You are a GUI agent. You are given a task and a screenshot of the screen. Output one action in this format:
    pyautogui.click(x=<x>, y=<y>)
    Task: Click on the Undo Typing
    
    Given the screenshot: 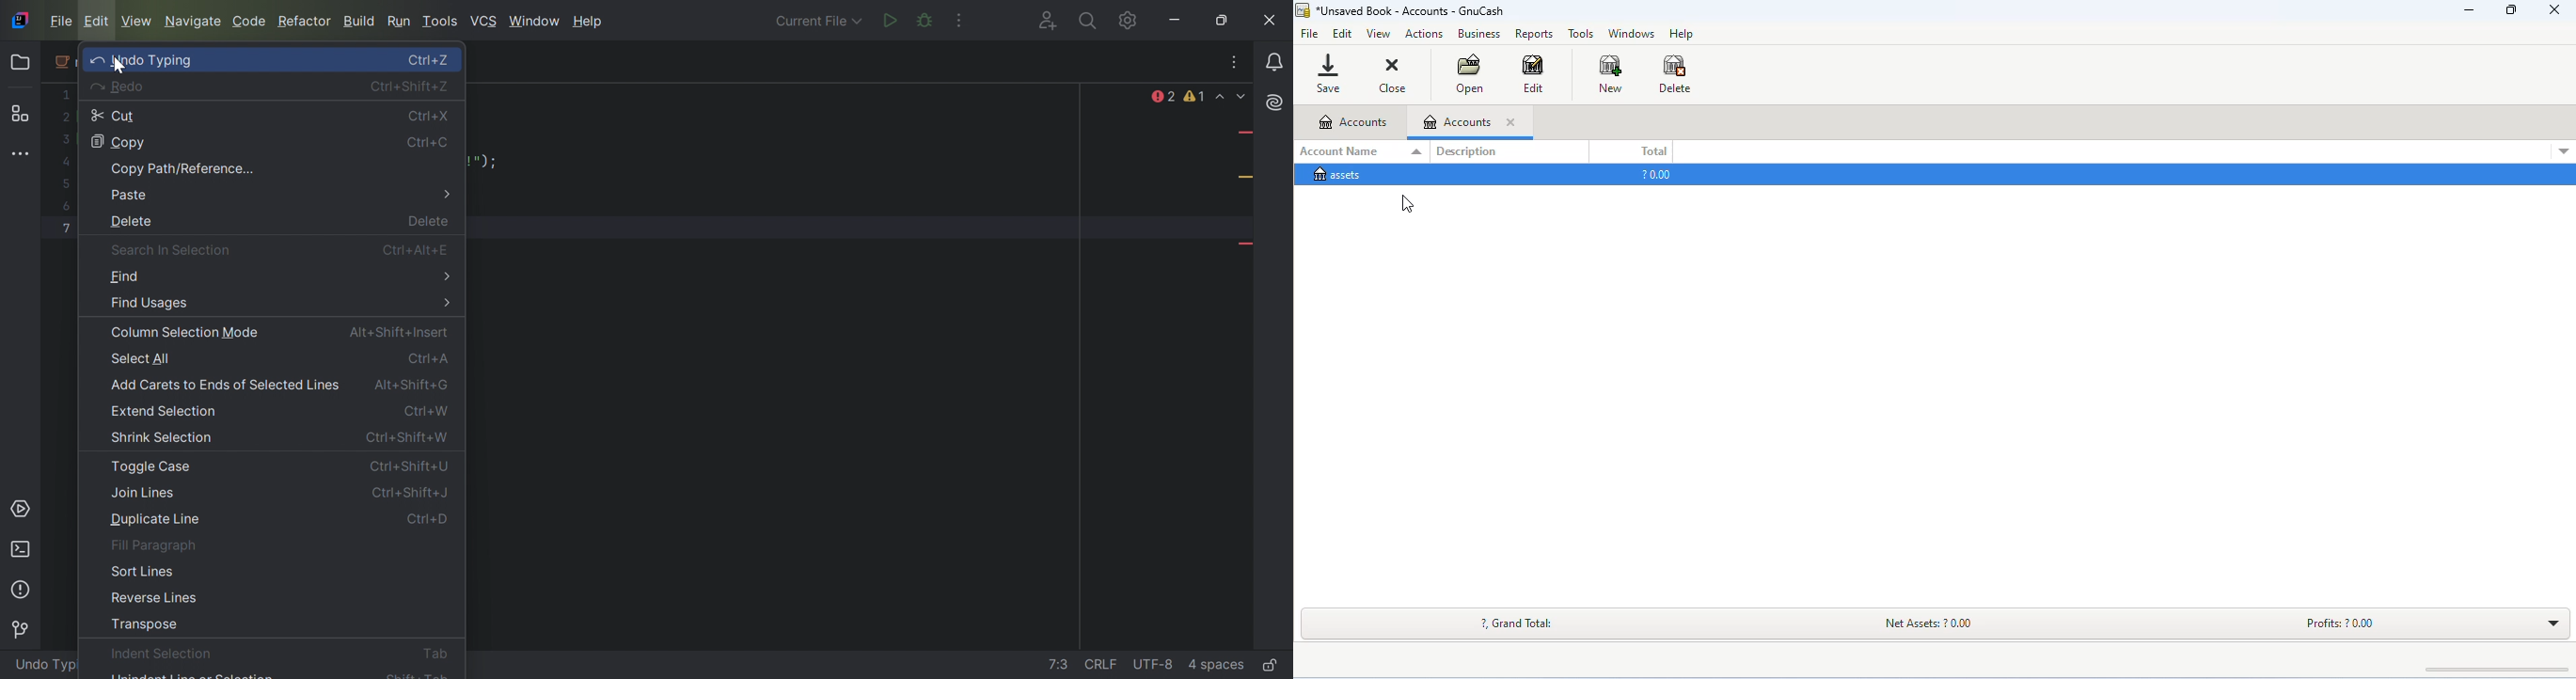 What is the action you would take?
    pyautogui.click(x=144, y=62)
    